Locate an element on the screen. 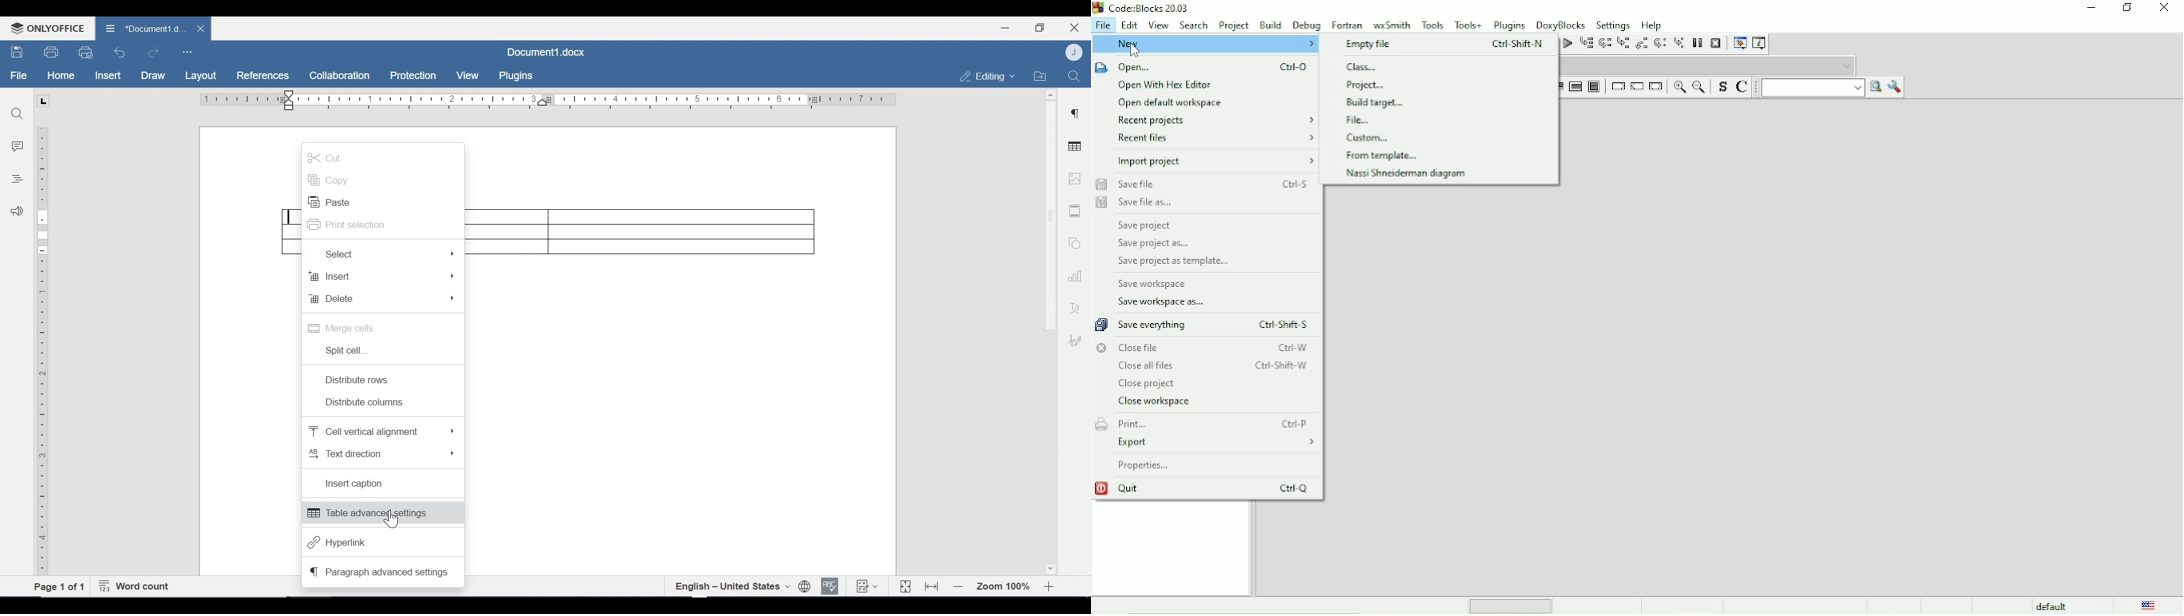  OnlyOffice is located at coordinates (45, 28).